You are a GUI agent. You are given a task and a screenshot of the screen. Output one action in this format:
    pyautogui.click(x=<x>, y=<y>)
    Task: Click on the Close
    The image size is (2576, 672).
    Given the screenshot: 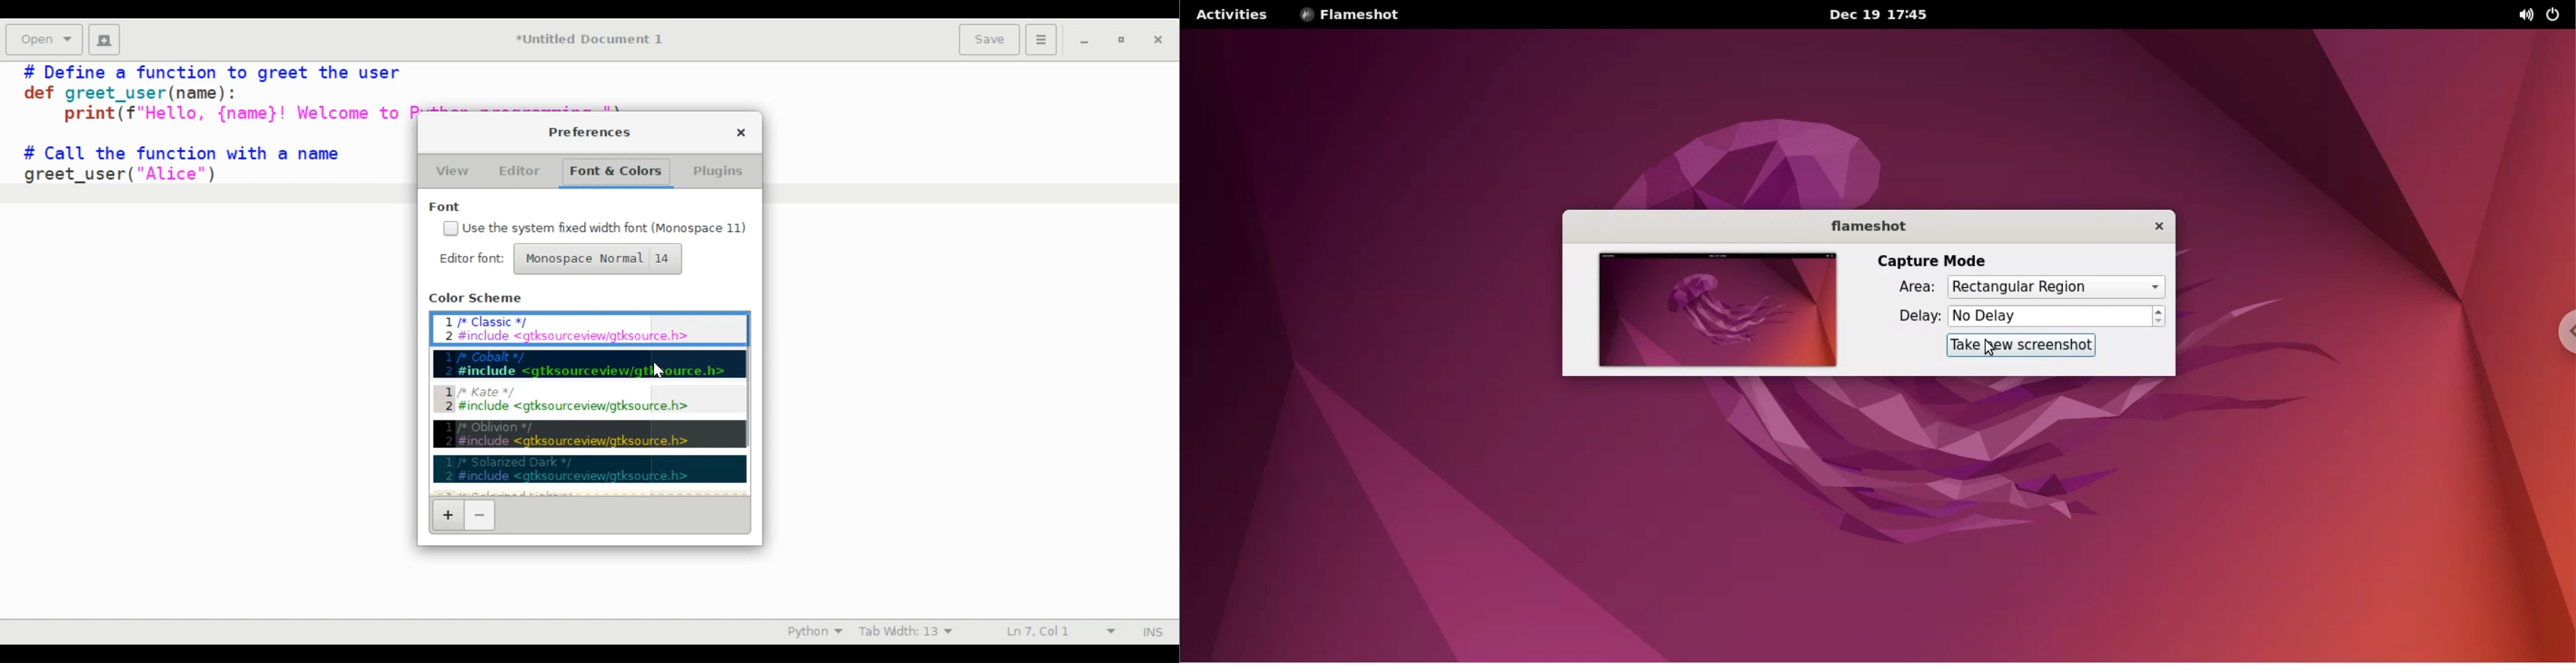 What is the action you would take?
    pyautogui.click(x=1157, y=39)
    